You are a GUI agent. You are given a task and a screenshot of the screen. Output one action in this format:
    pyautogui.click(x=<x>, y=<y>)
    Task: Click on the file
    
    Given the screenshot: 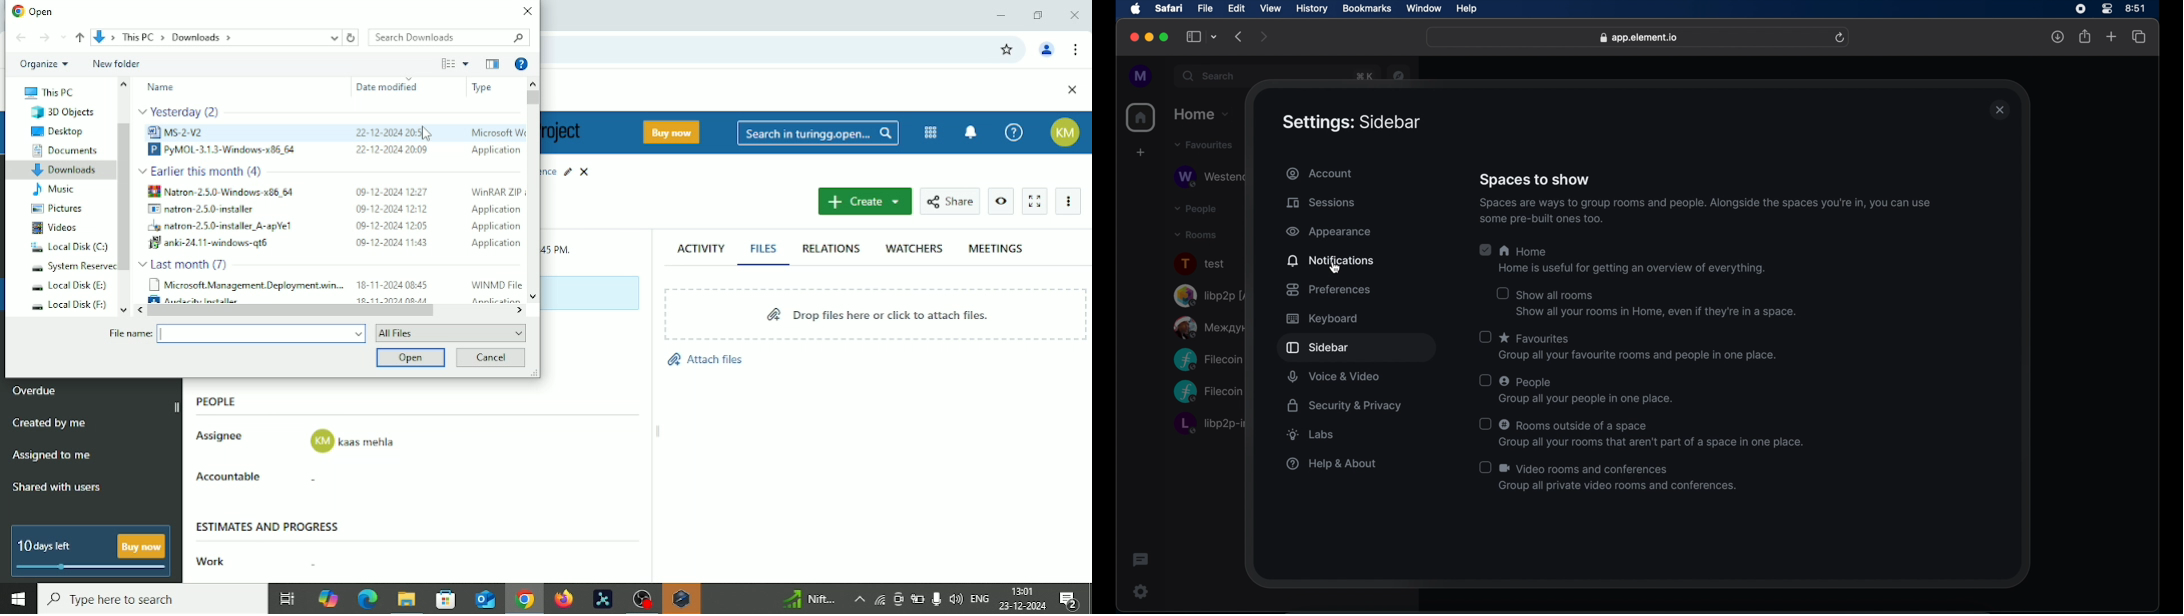 What is the action you would take?
    pyautogui.click(x=1207, y=9)
    